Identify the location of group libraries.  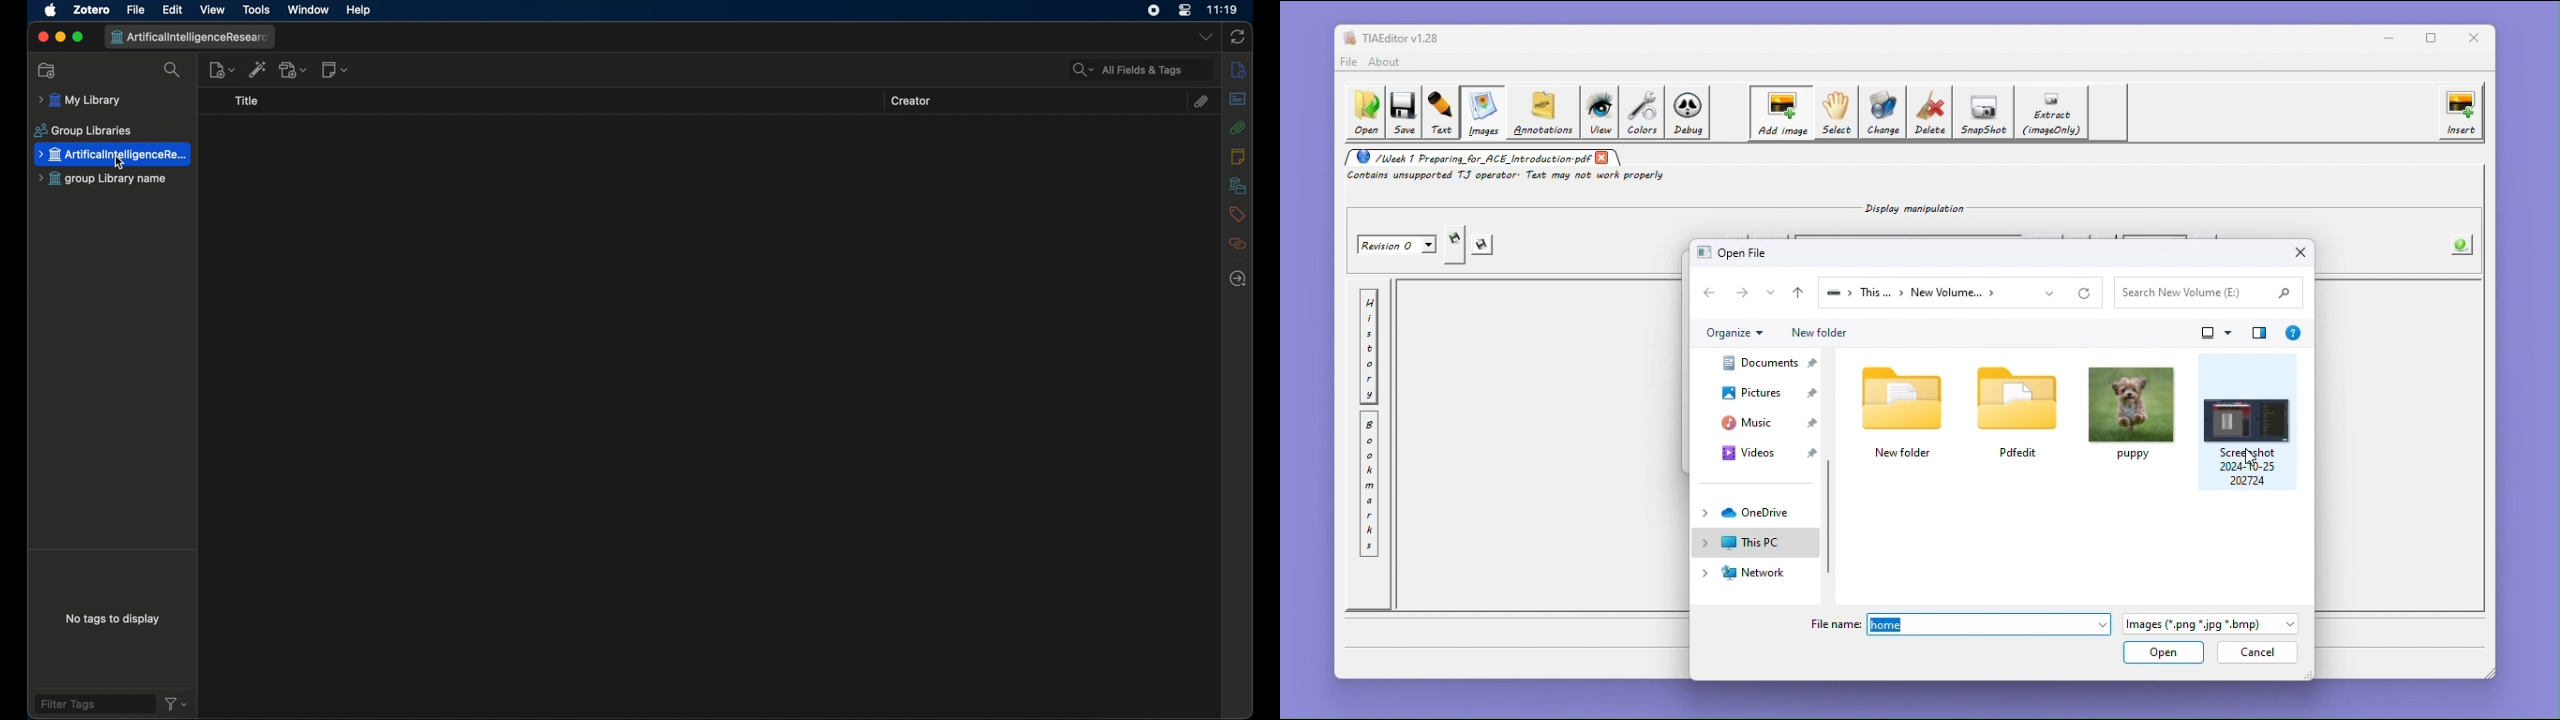
(82, 131).